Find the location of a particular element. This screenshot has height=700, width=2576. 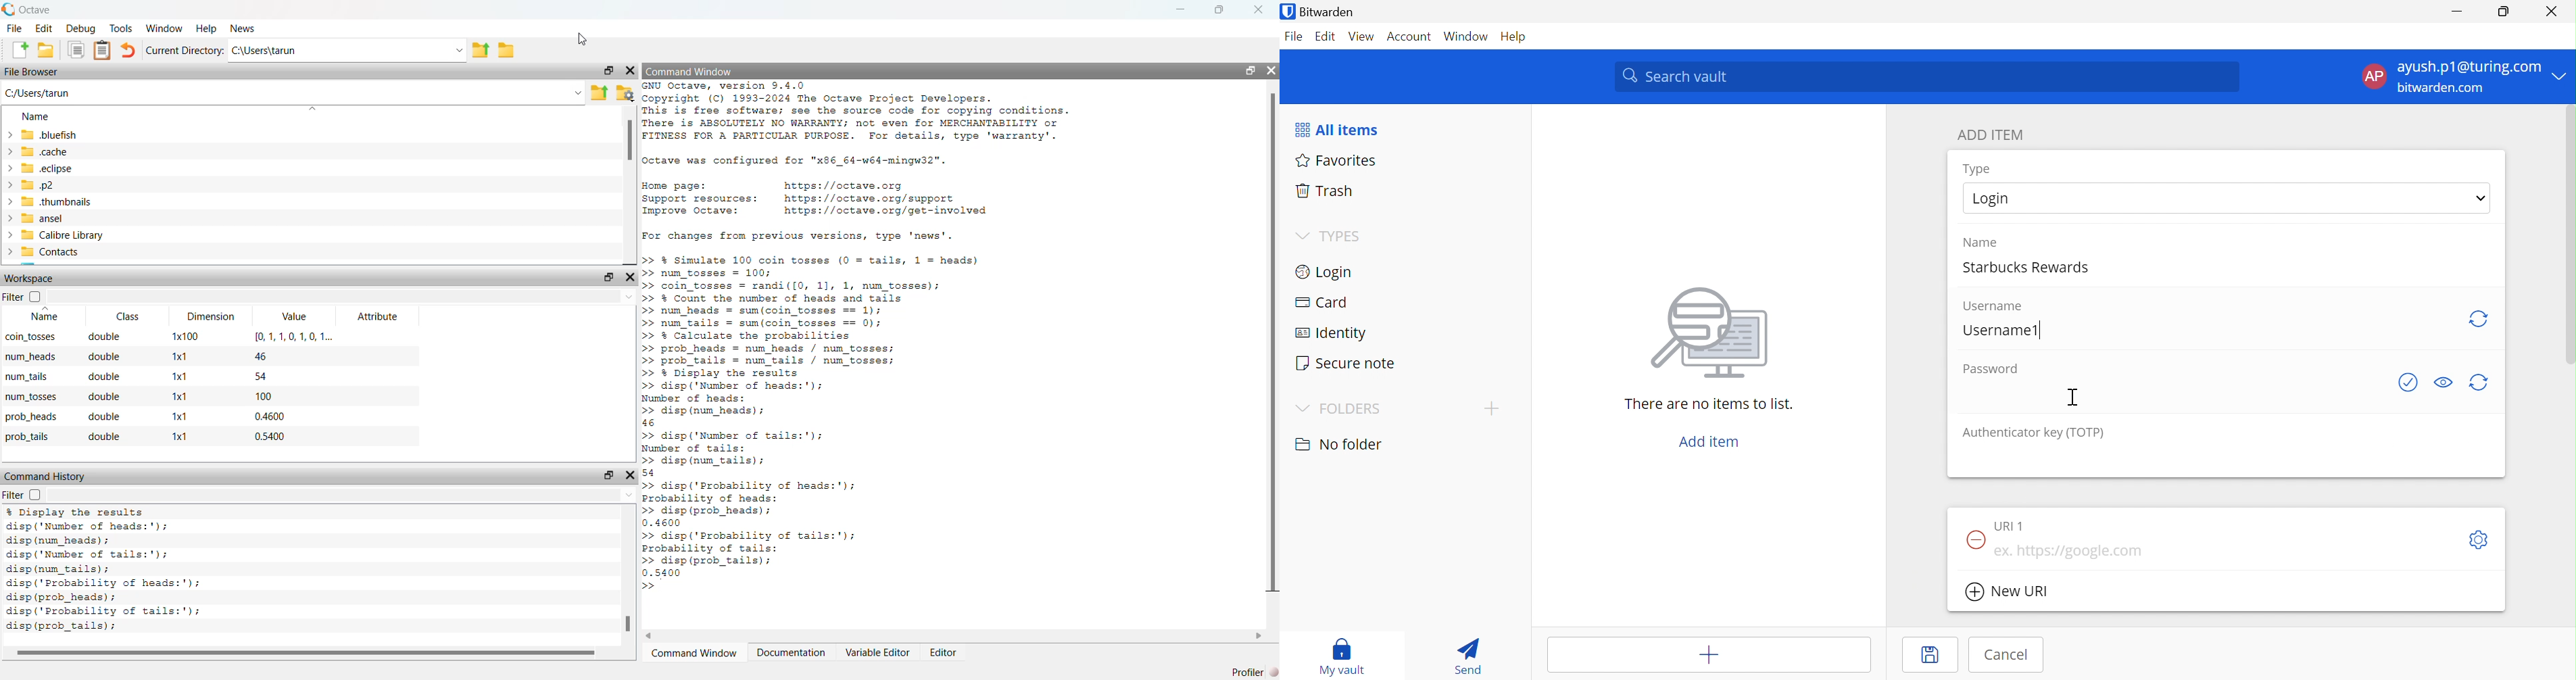

1x1 is located at coordinates (181, 356).